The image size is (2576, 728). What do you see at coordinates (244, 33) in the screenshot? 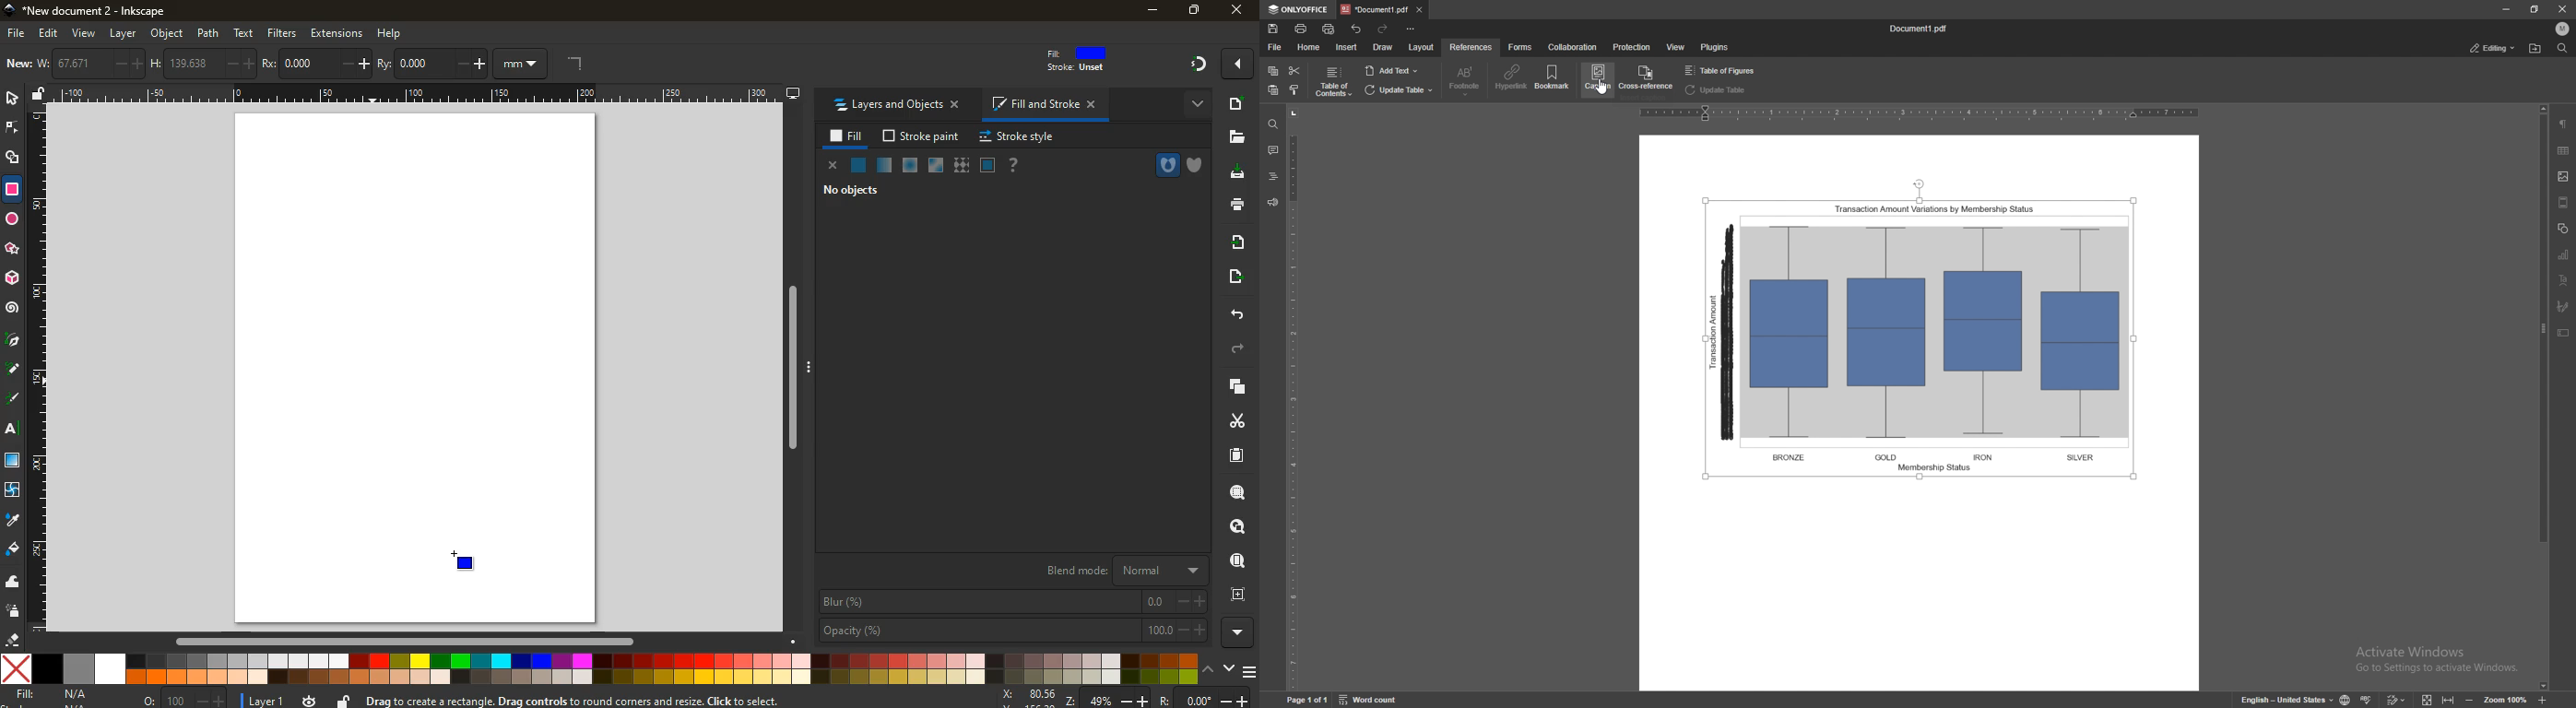
I see `text` at bounding box center [244, 33].